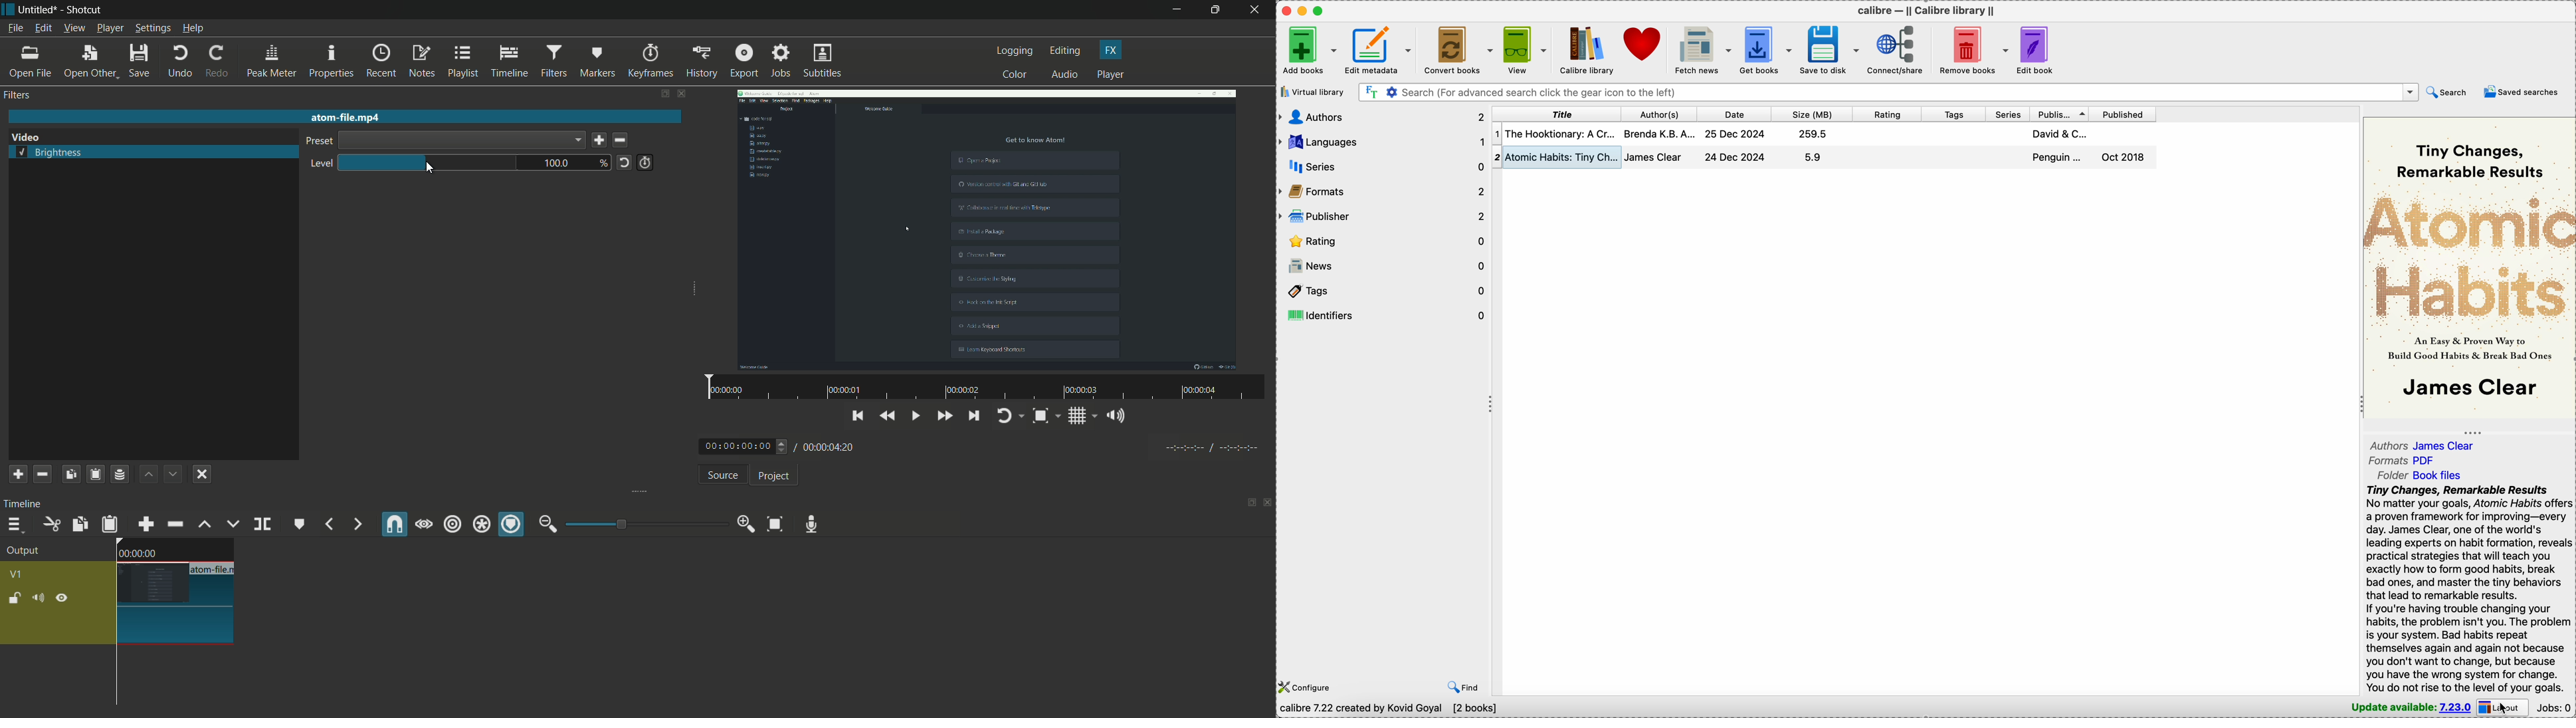 This screenshot has height=728, width=2576. Describe the element at coordinates (664, 94) in the screenshot. I see `show tabs` at that location.